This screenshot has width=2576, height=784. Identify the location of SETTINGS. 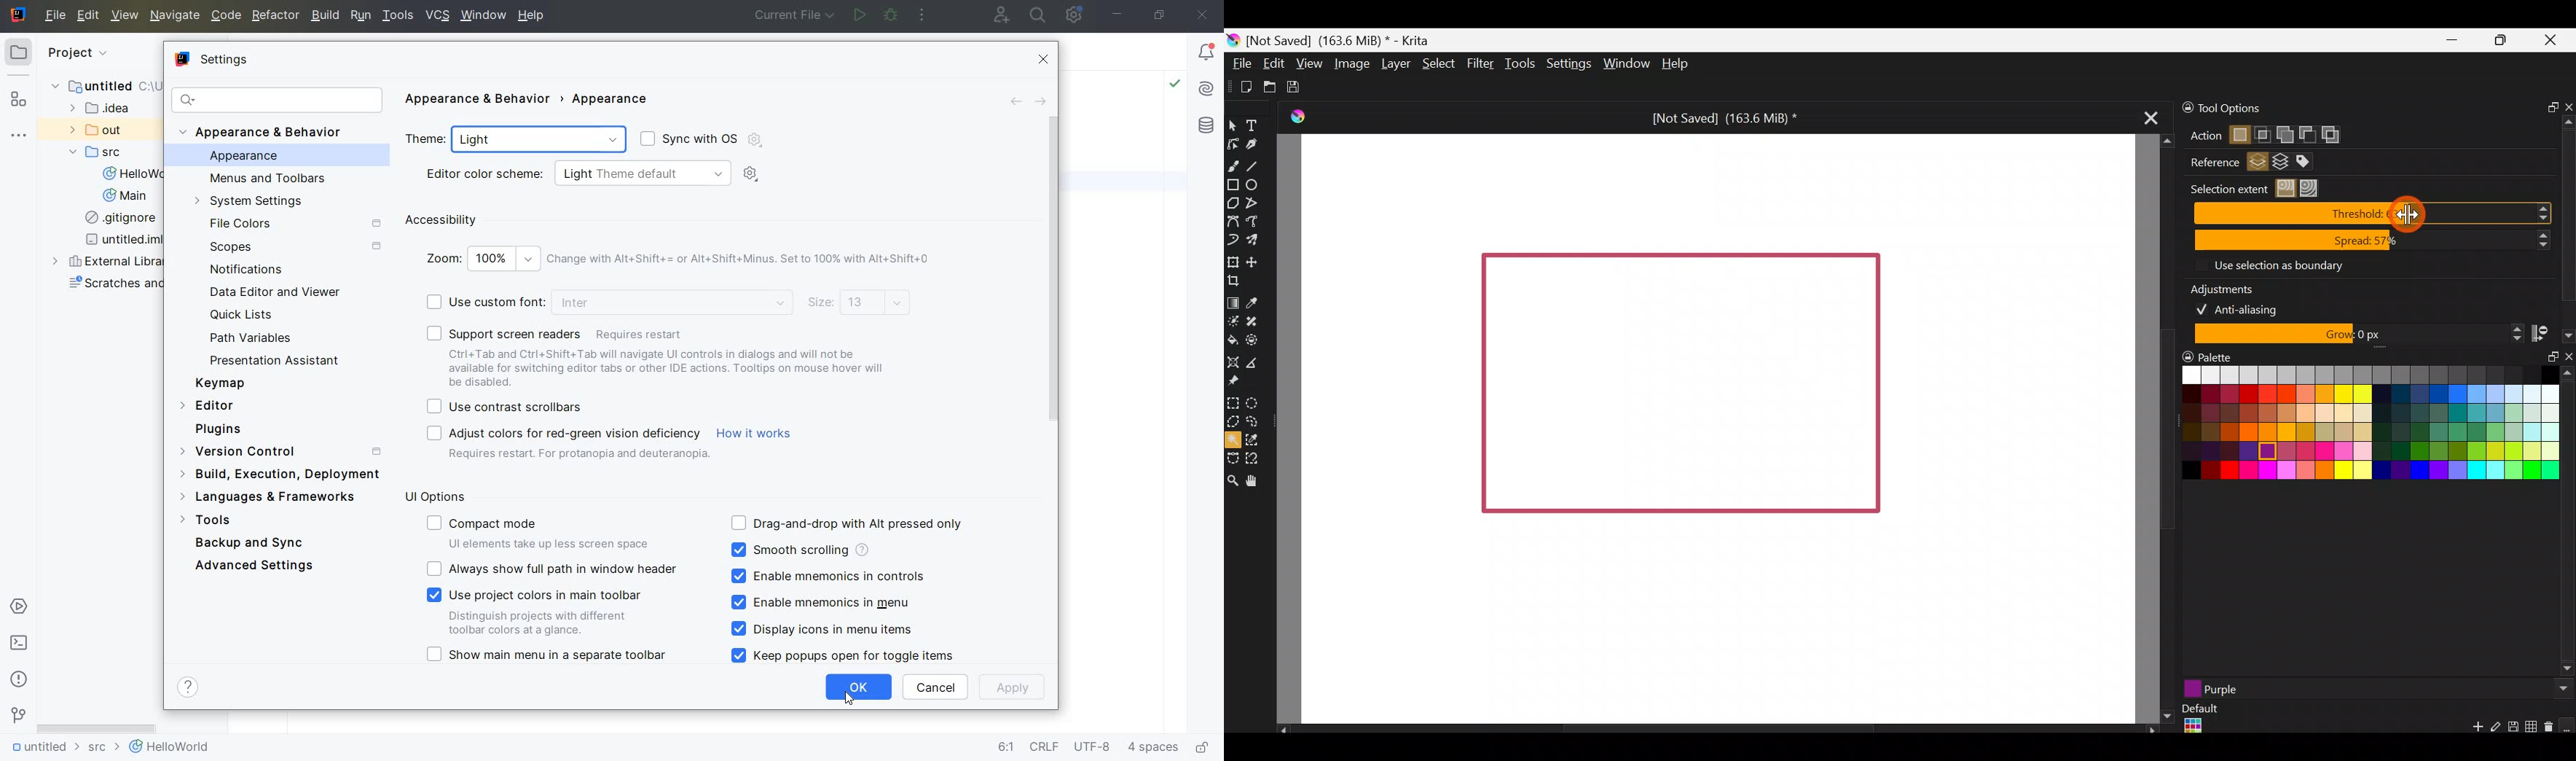
(210, 57).